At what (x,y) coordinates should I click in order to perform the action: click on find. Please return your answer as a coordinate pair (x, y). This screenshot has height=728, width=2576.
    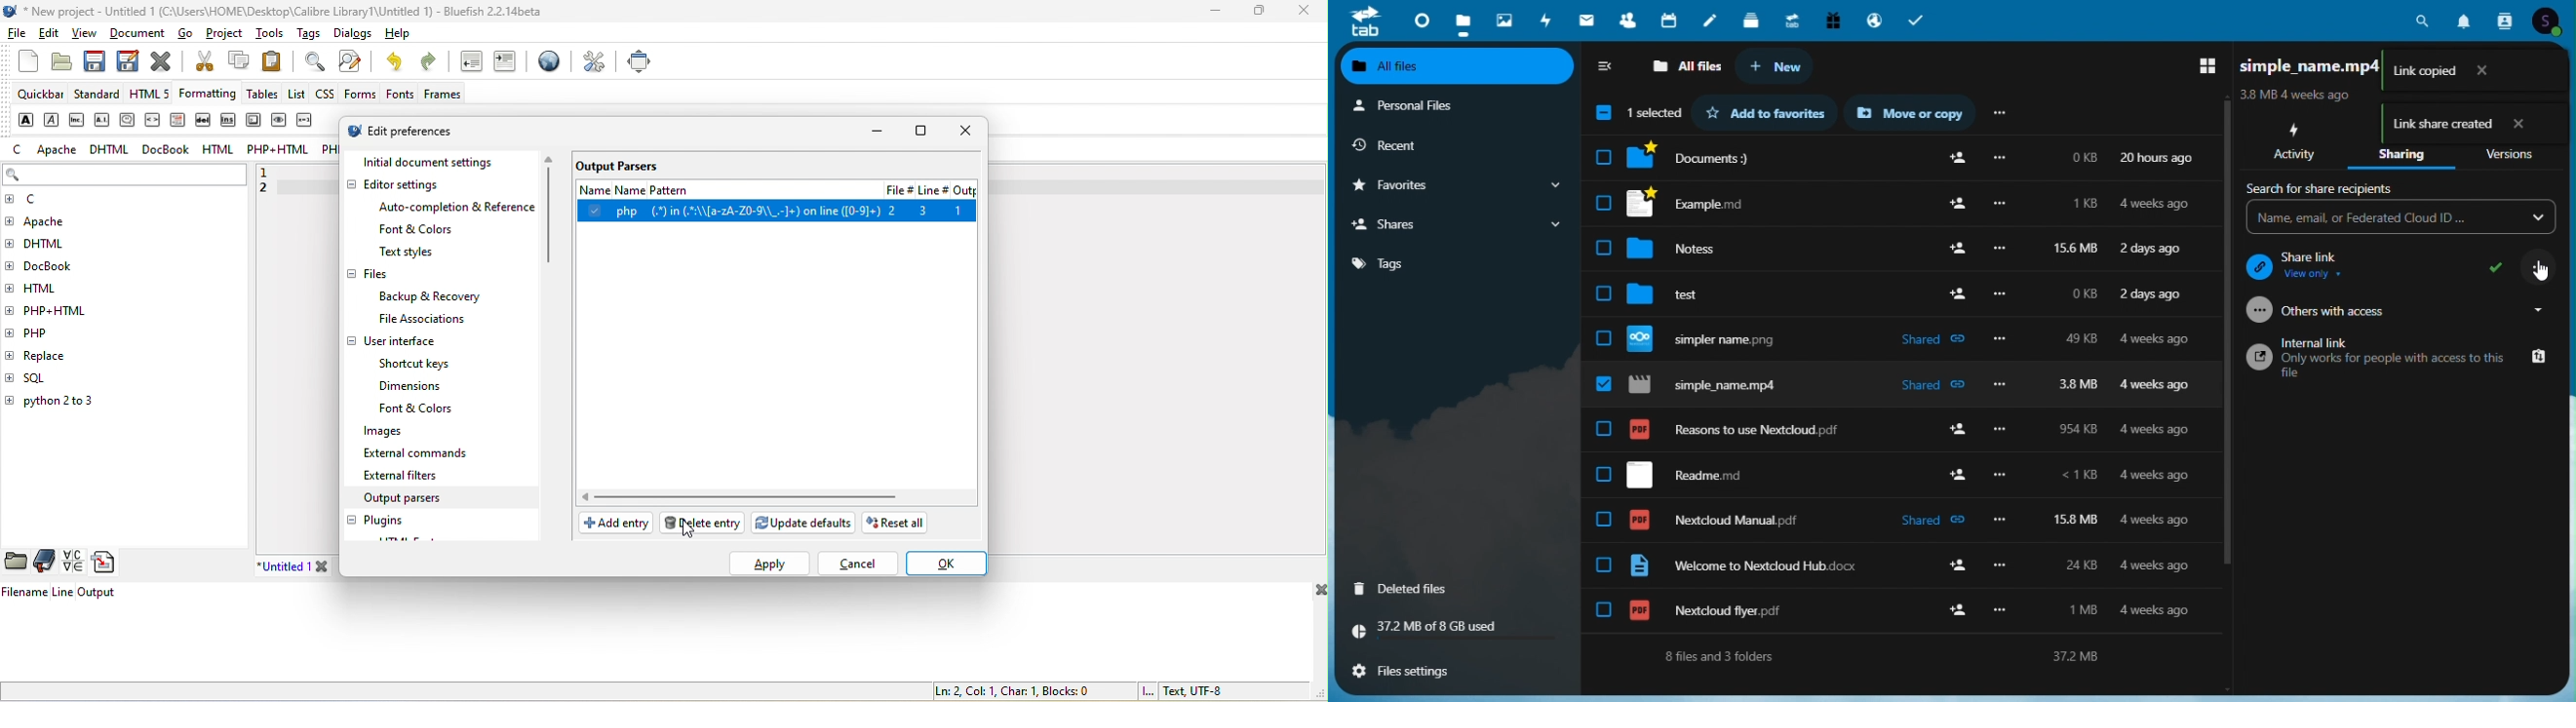
    Looking at the image, I should click on (311, 61).